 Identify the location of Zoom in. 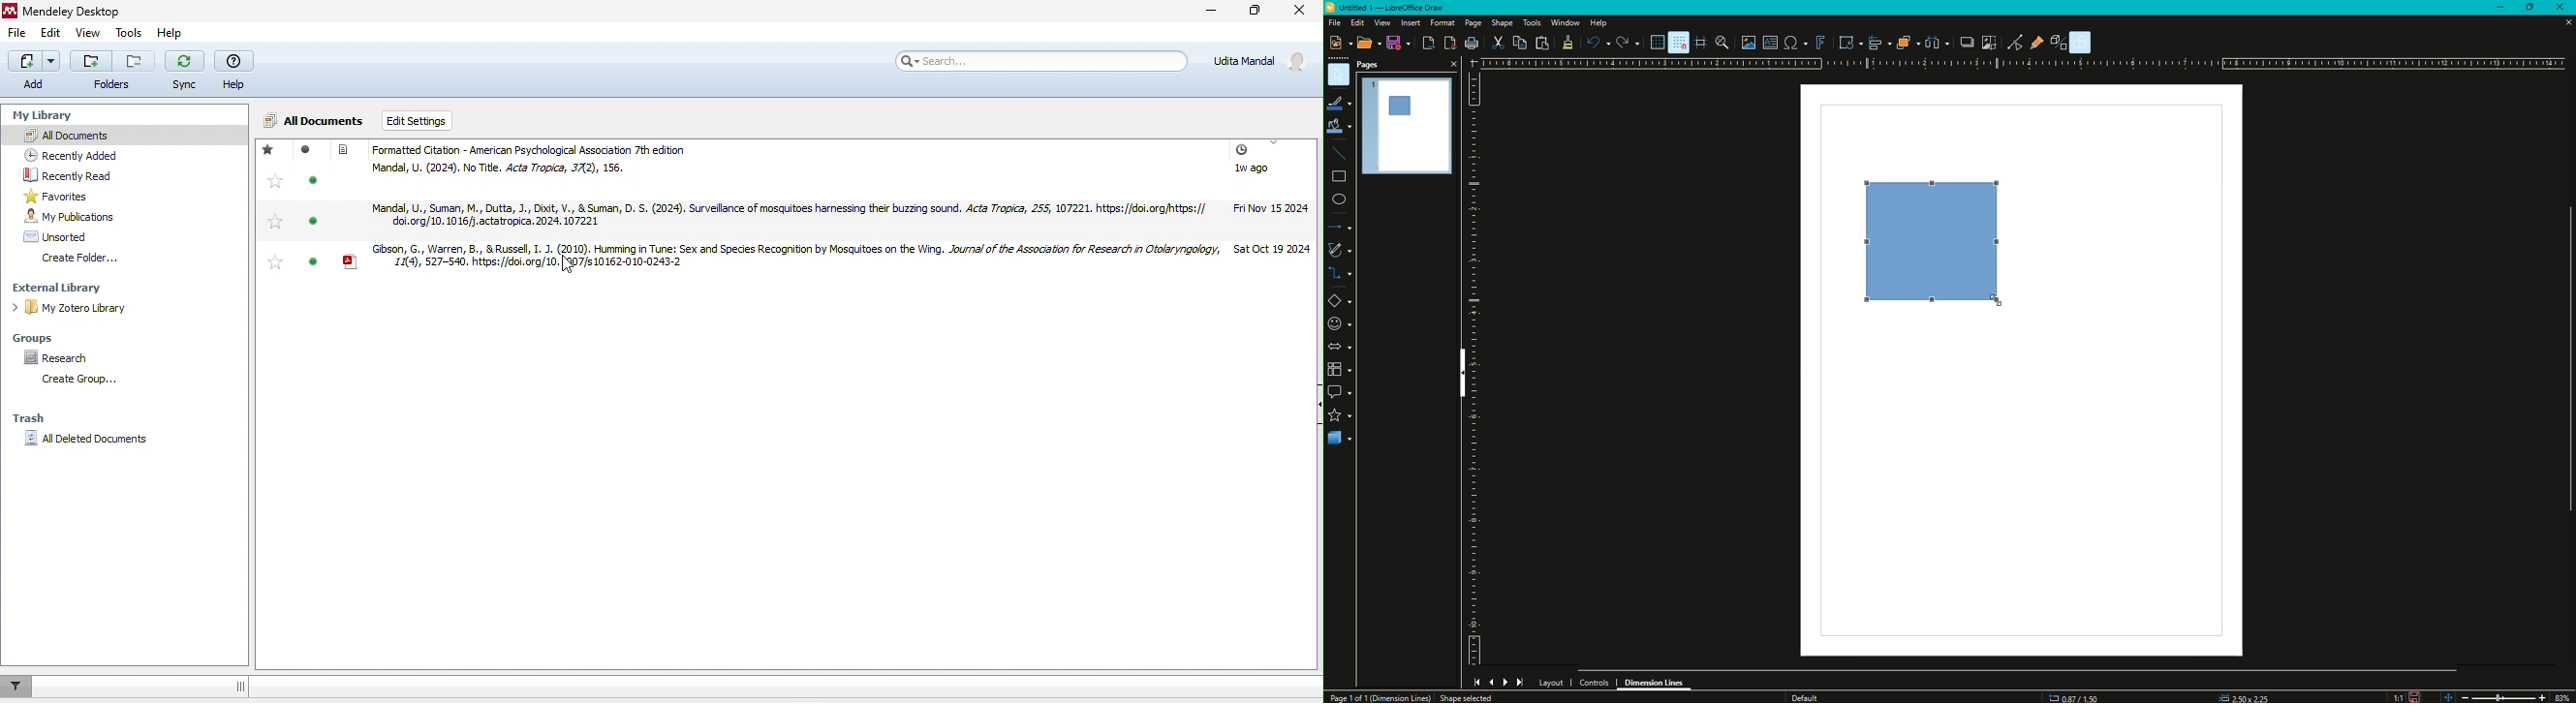
(2541, 697).